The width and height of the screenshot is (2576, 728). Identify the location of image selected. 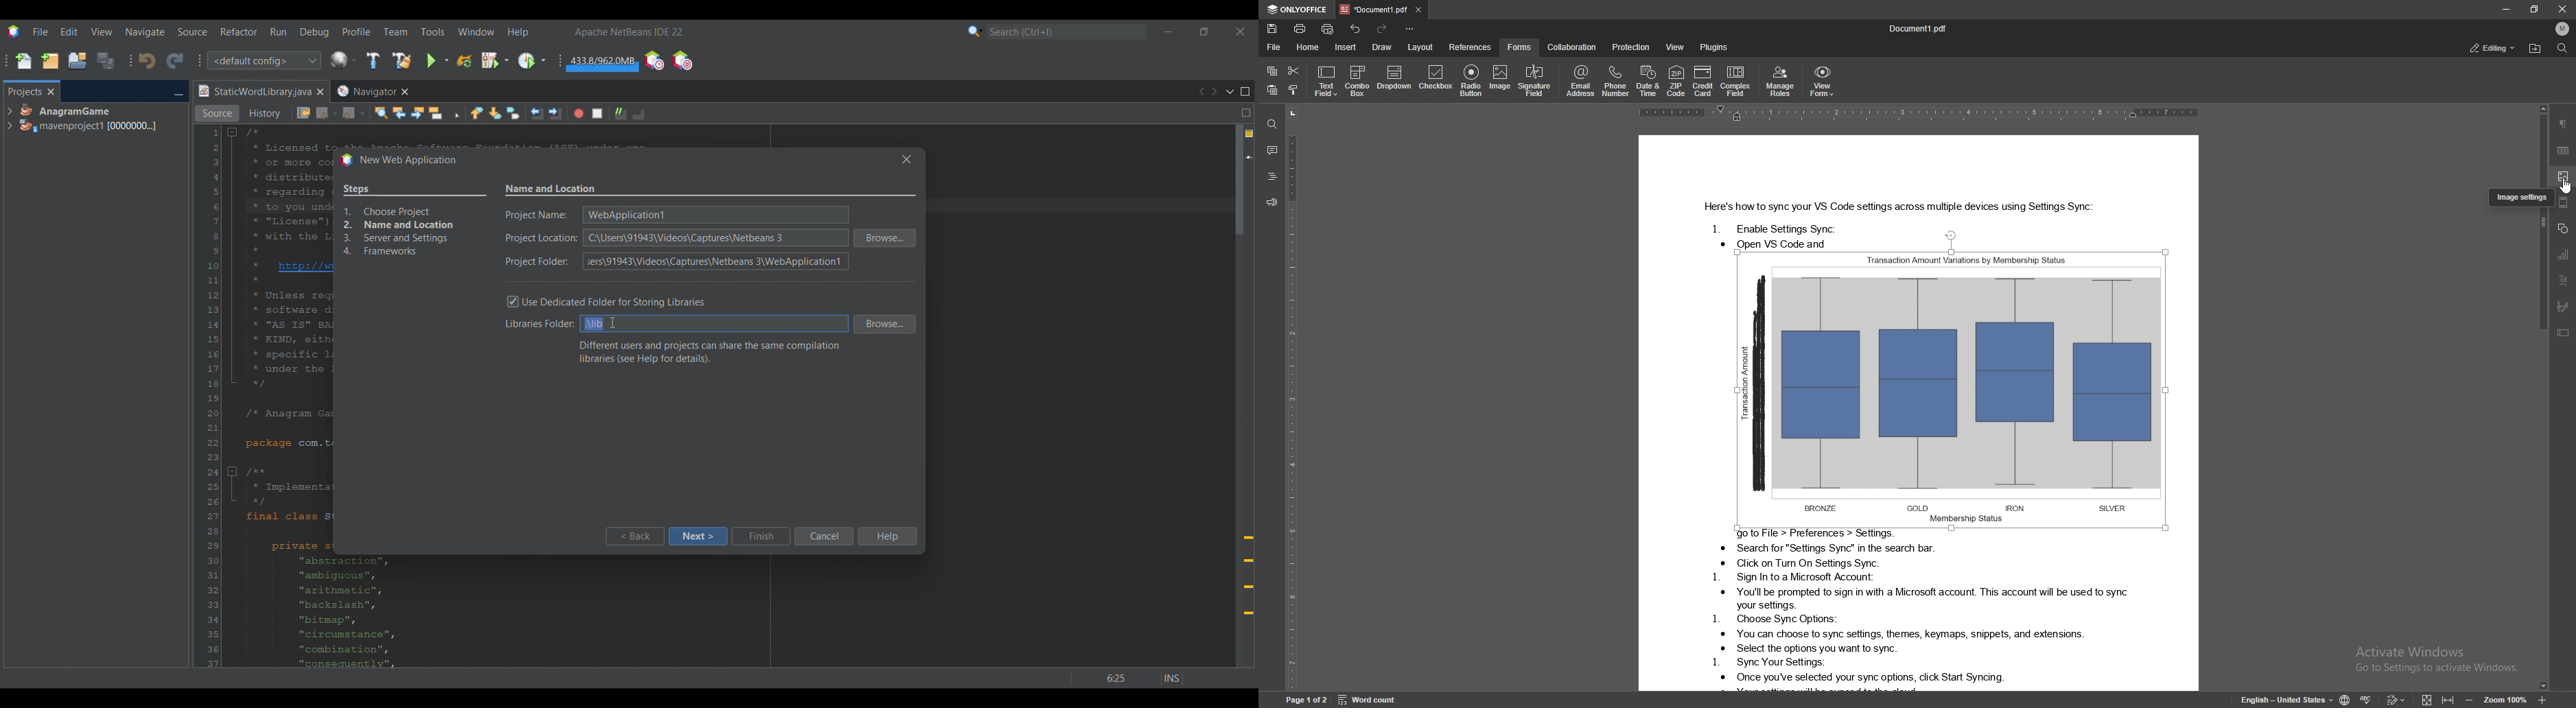
(1954, 388).